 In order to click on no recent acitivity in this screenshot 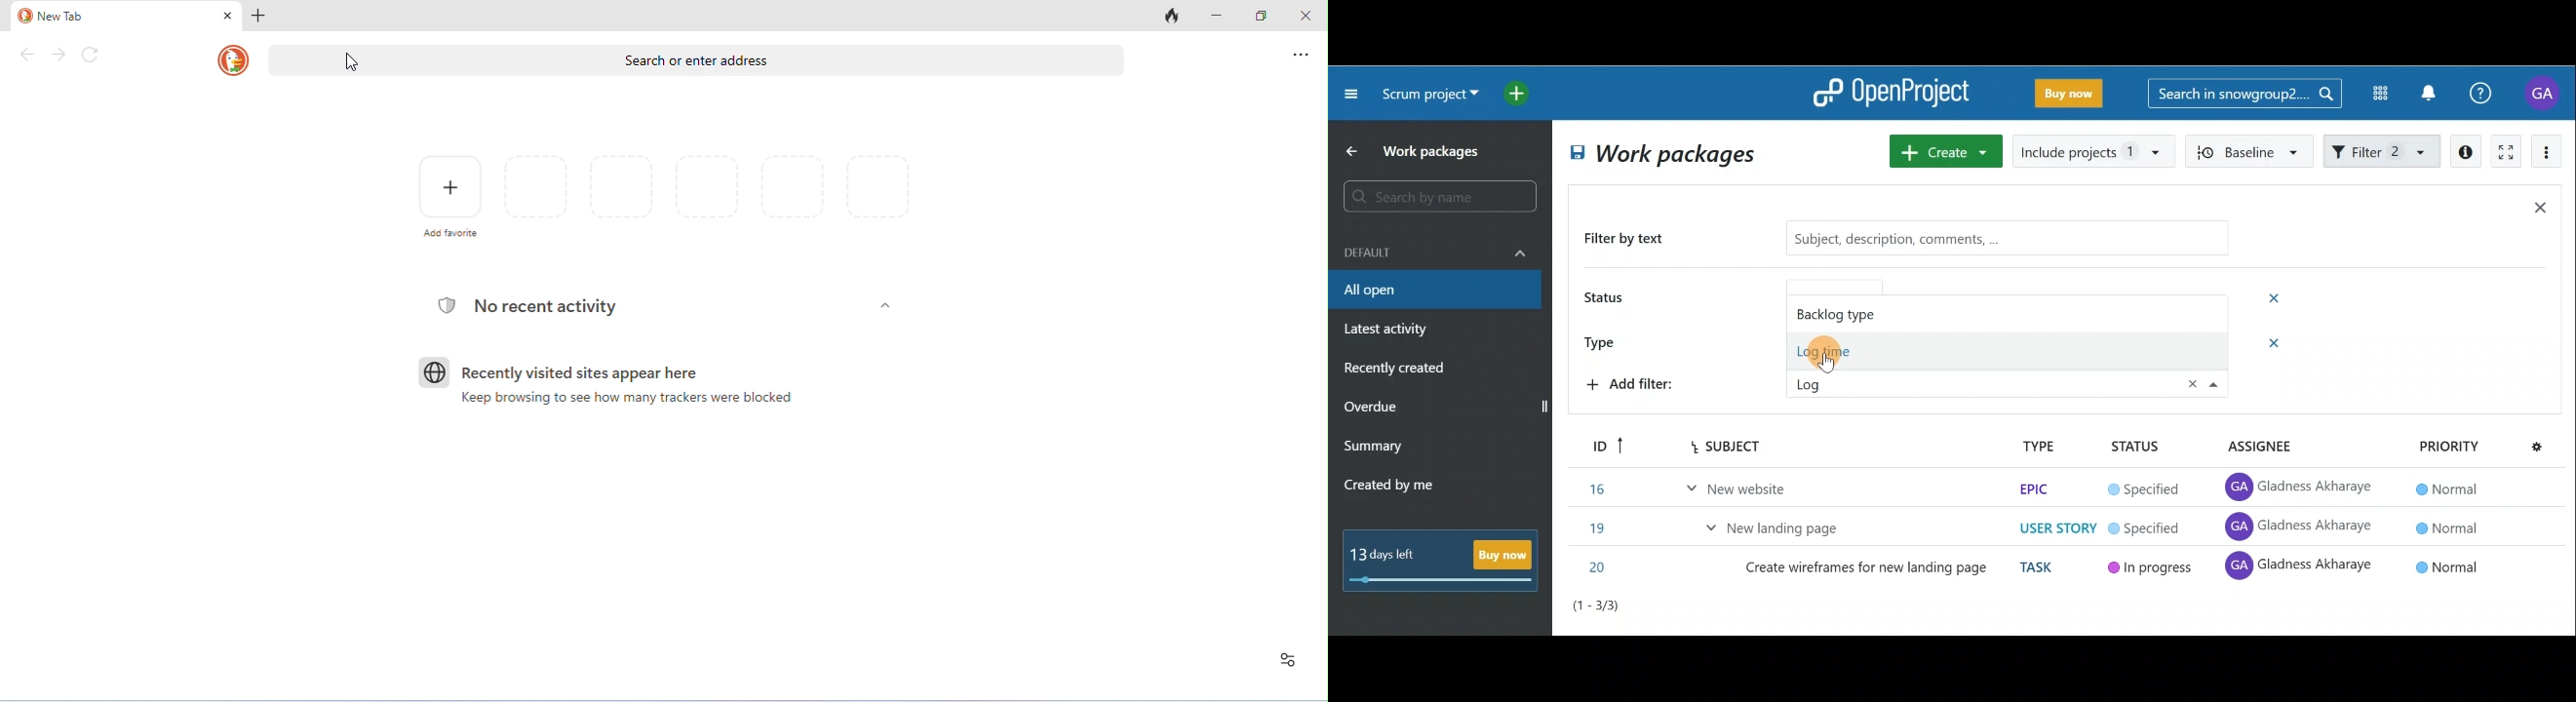, I will do `click(530, 305)`.